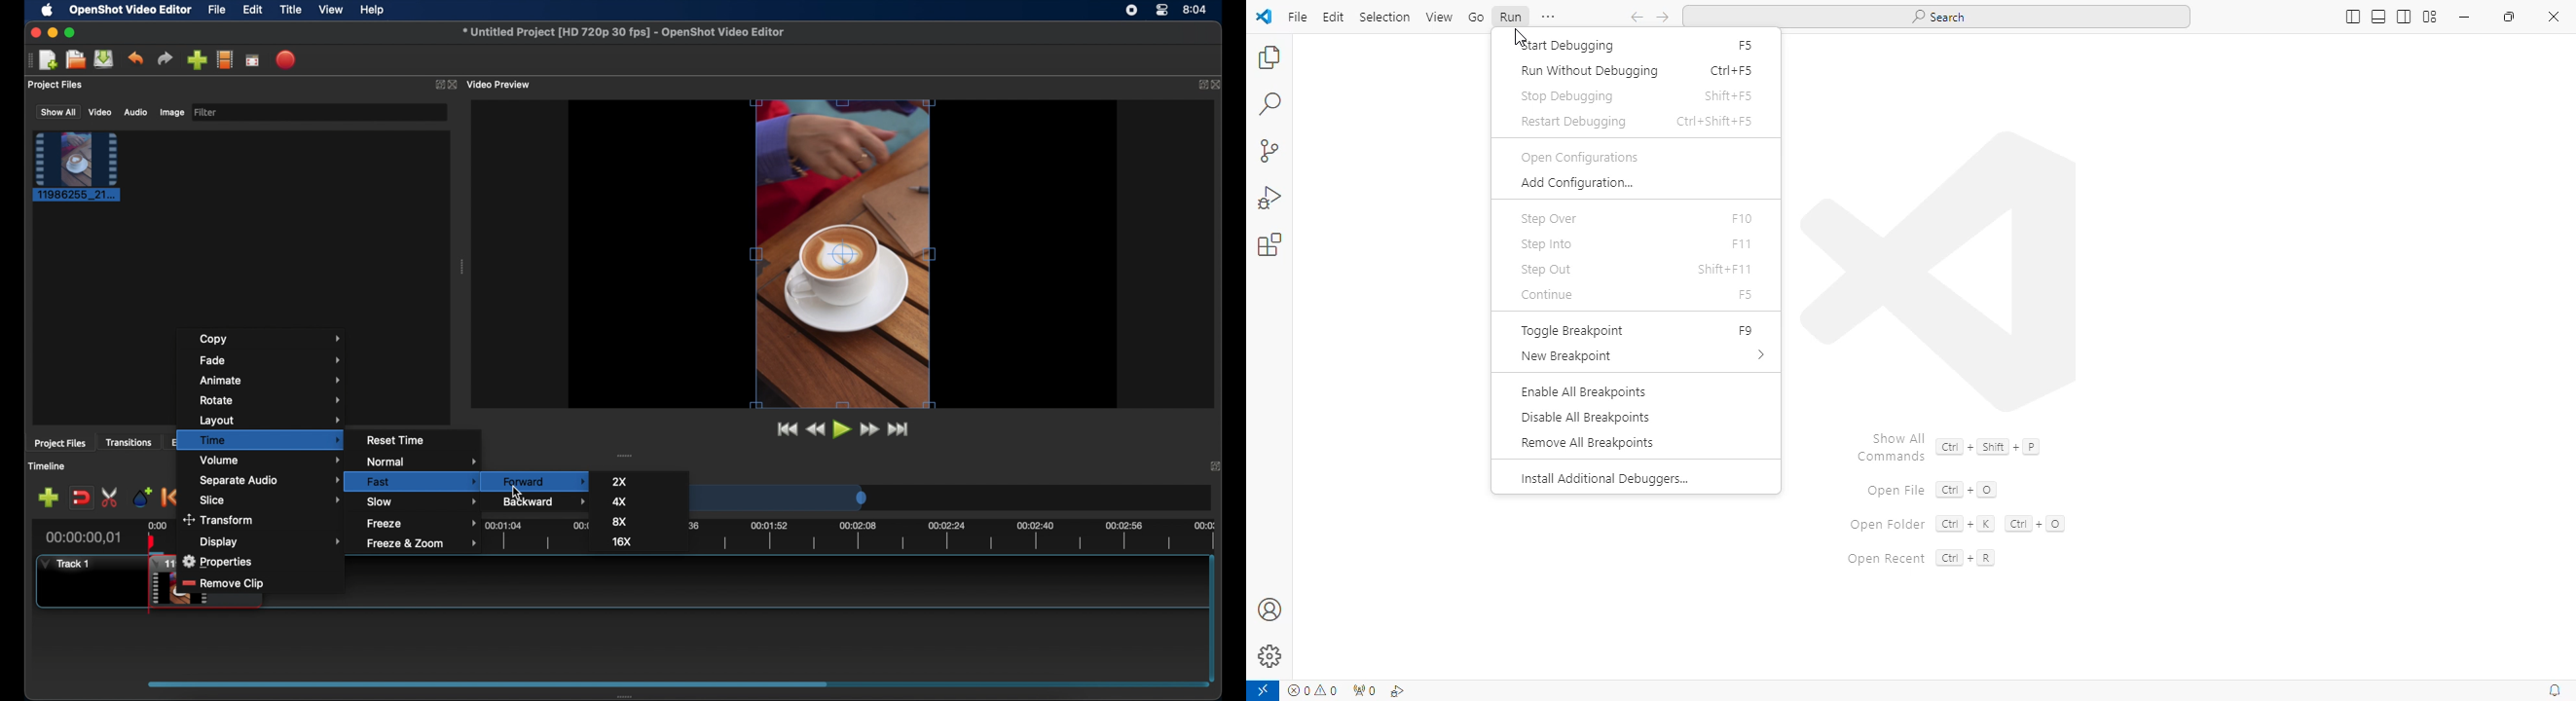  Describe the element at coordinates (1265, 17) in the screenshot. I see `logo` at that location.